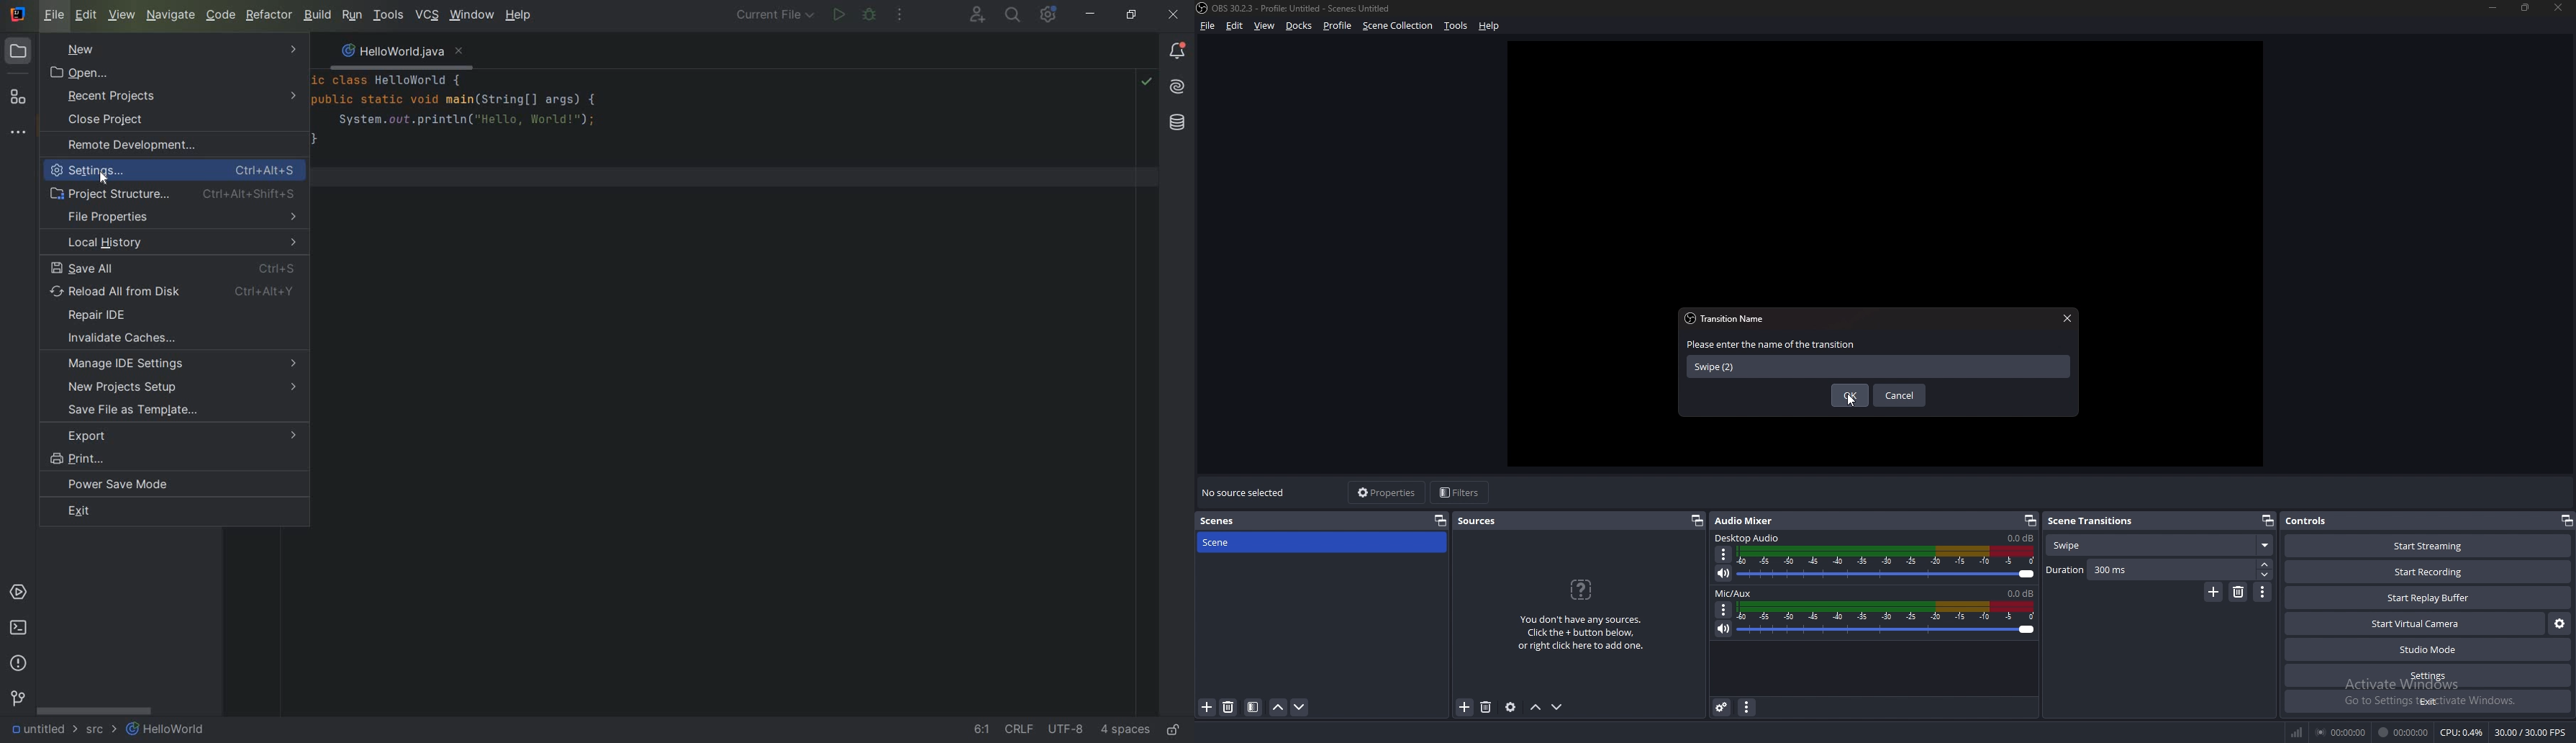 The height and width of the screenshot is (756, 2576). I want to click on 00:00:00, so click(2403, 733).